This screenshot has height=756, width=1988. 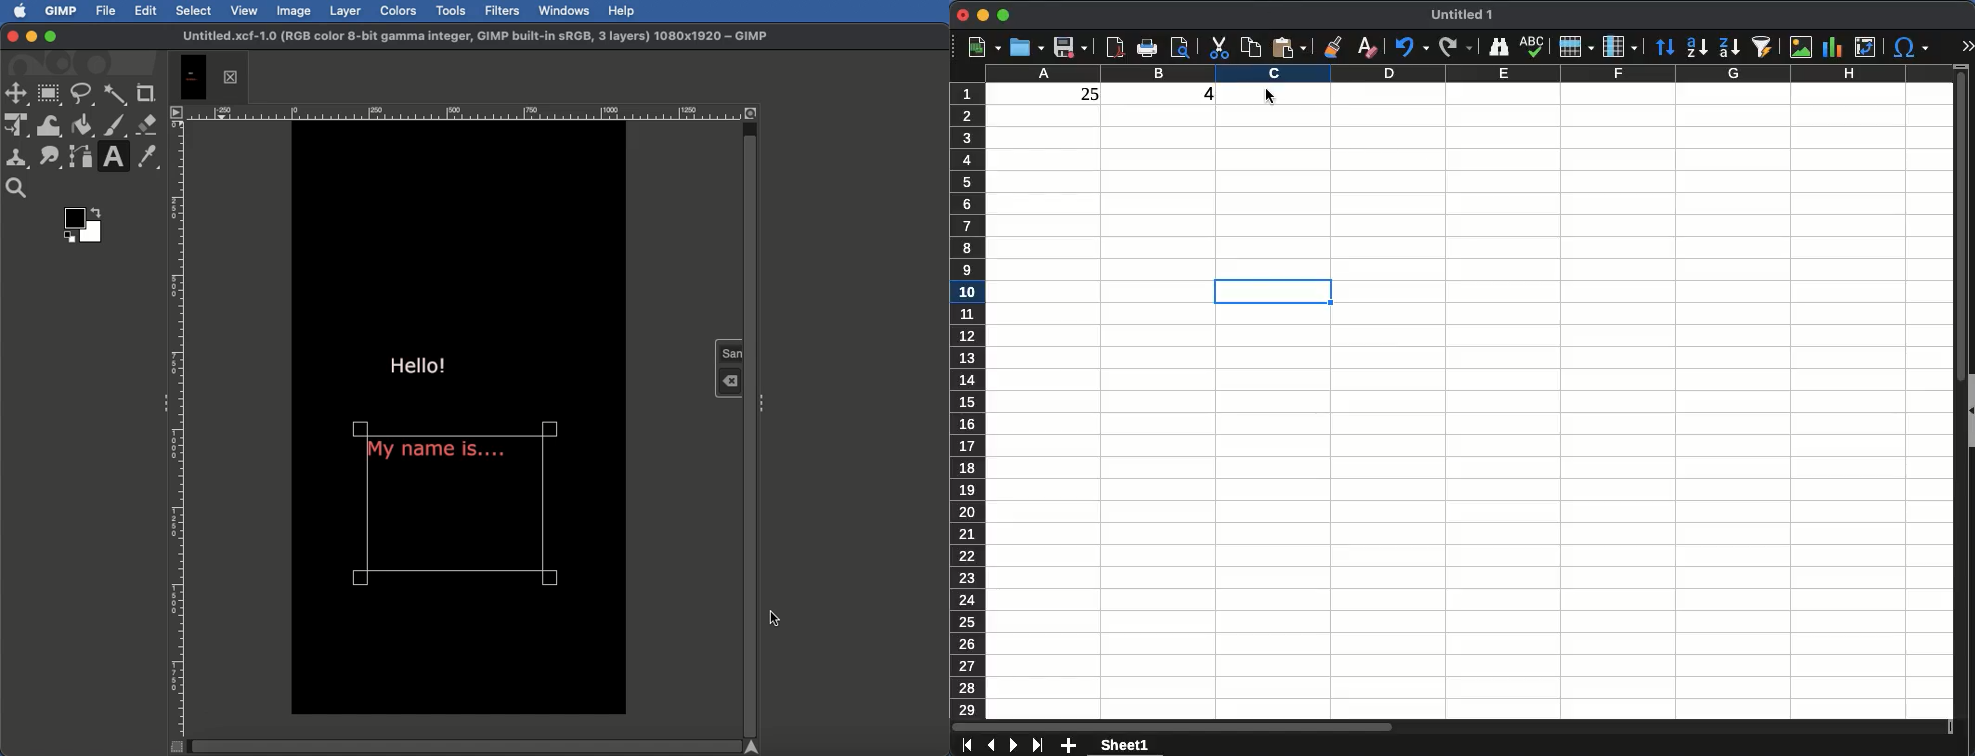 What do you see at coordinates (1464, 15) in the screenshot?
I see `Untitled 1` at bounding box center [1464, 15].